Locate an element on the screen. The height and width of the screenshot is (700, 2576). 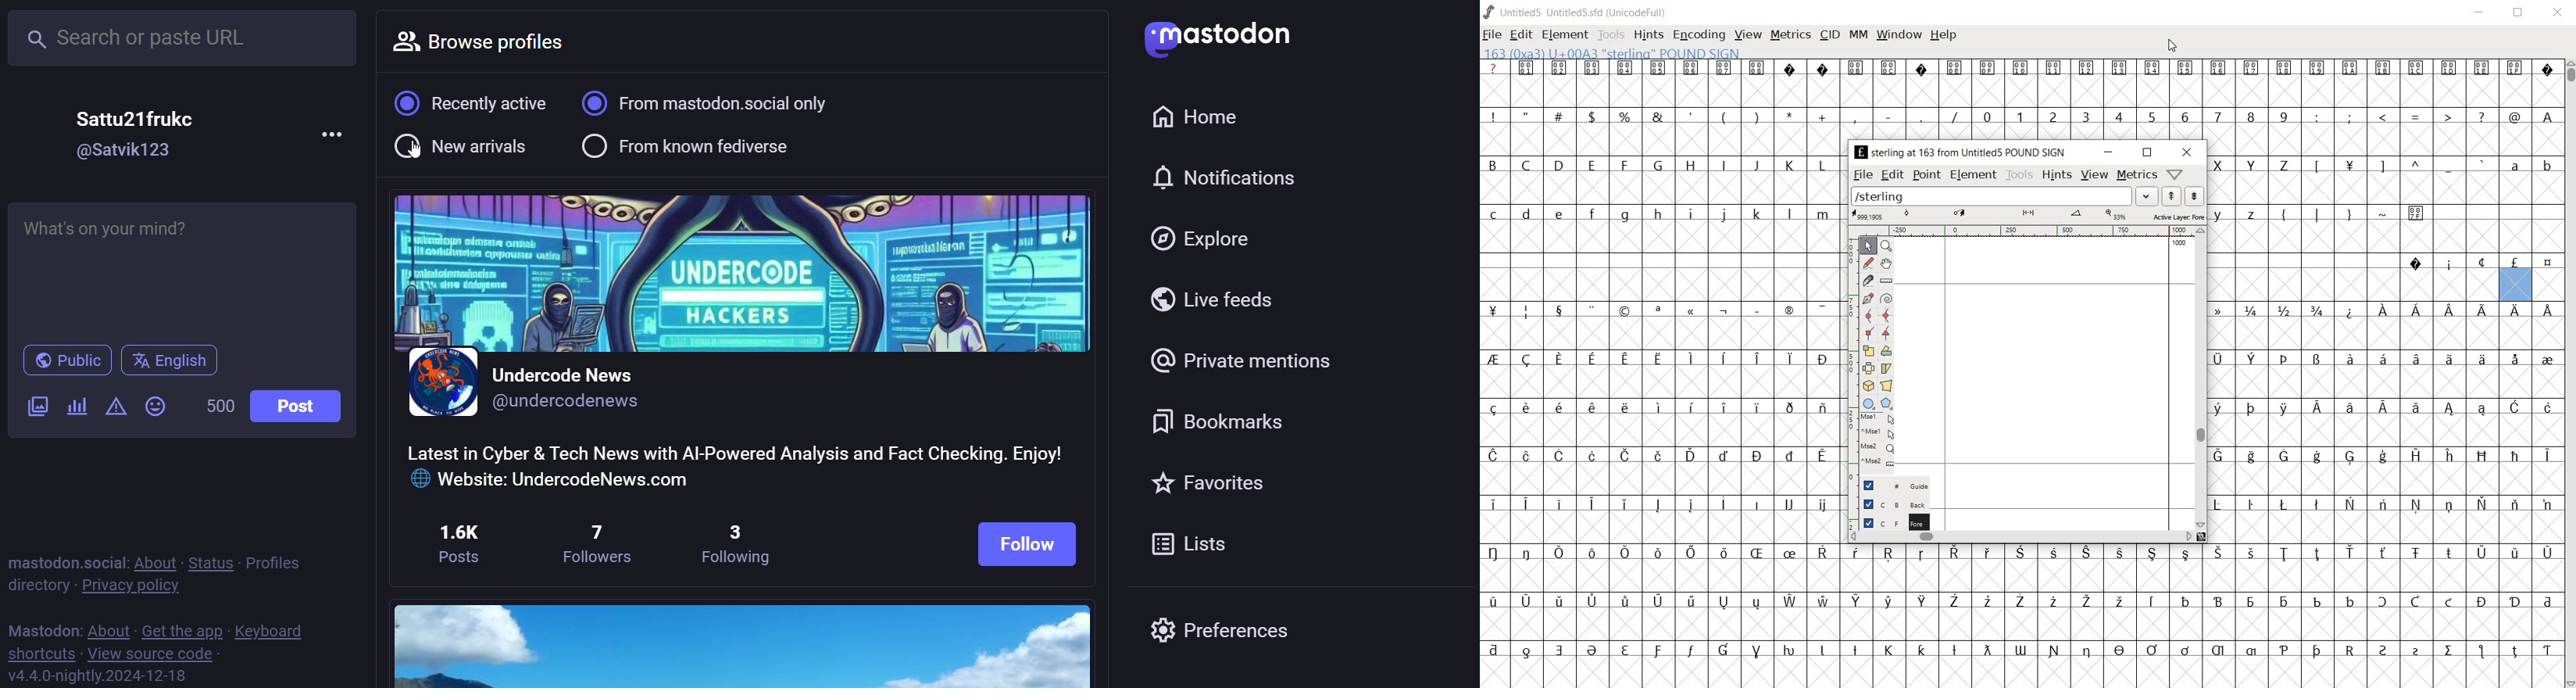
Symbol is located at coordinates (1591, 504).